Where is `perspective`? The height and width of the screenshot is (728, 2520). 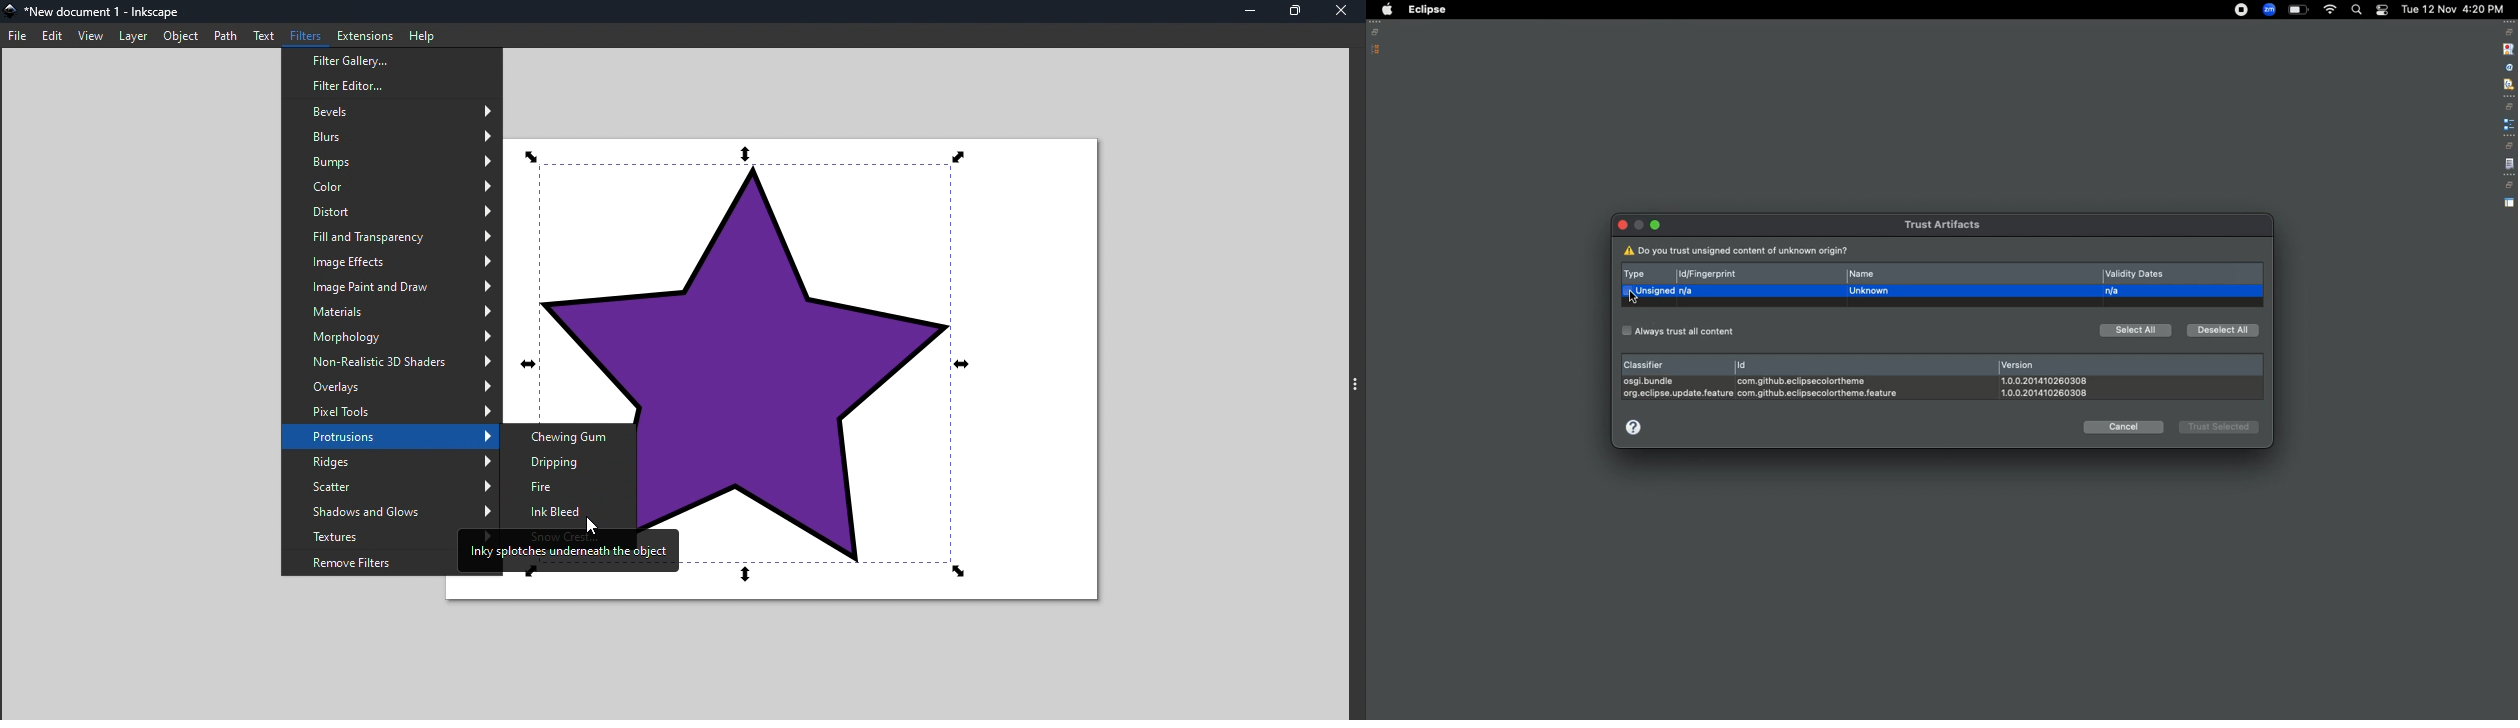
perspective is located at coordinates (2509, 203).